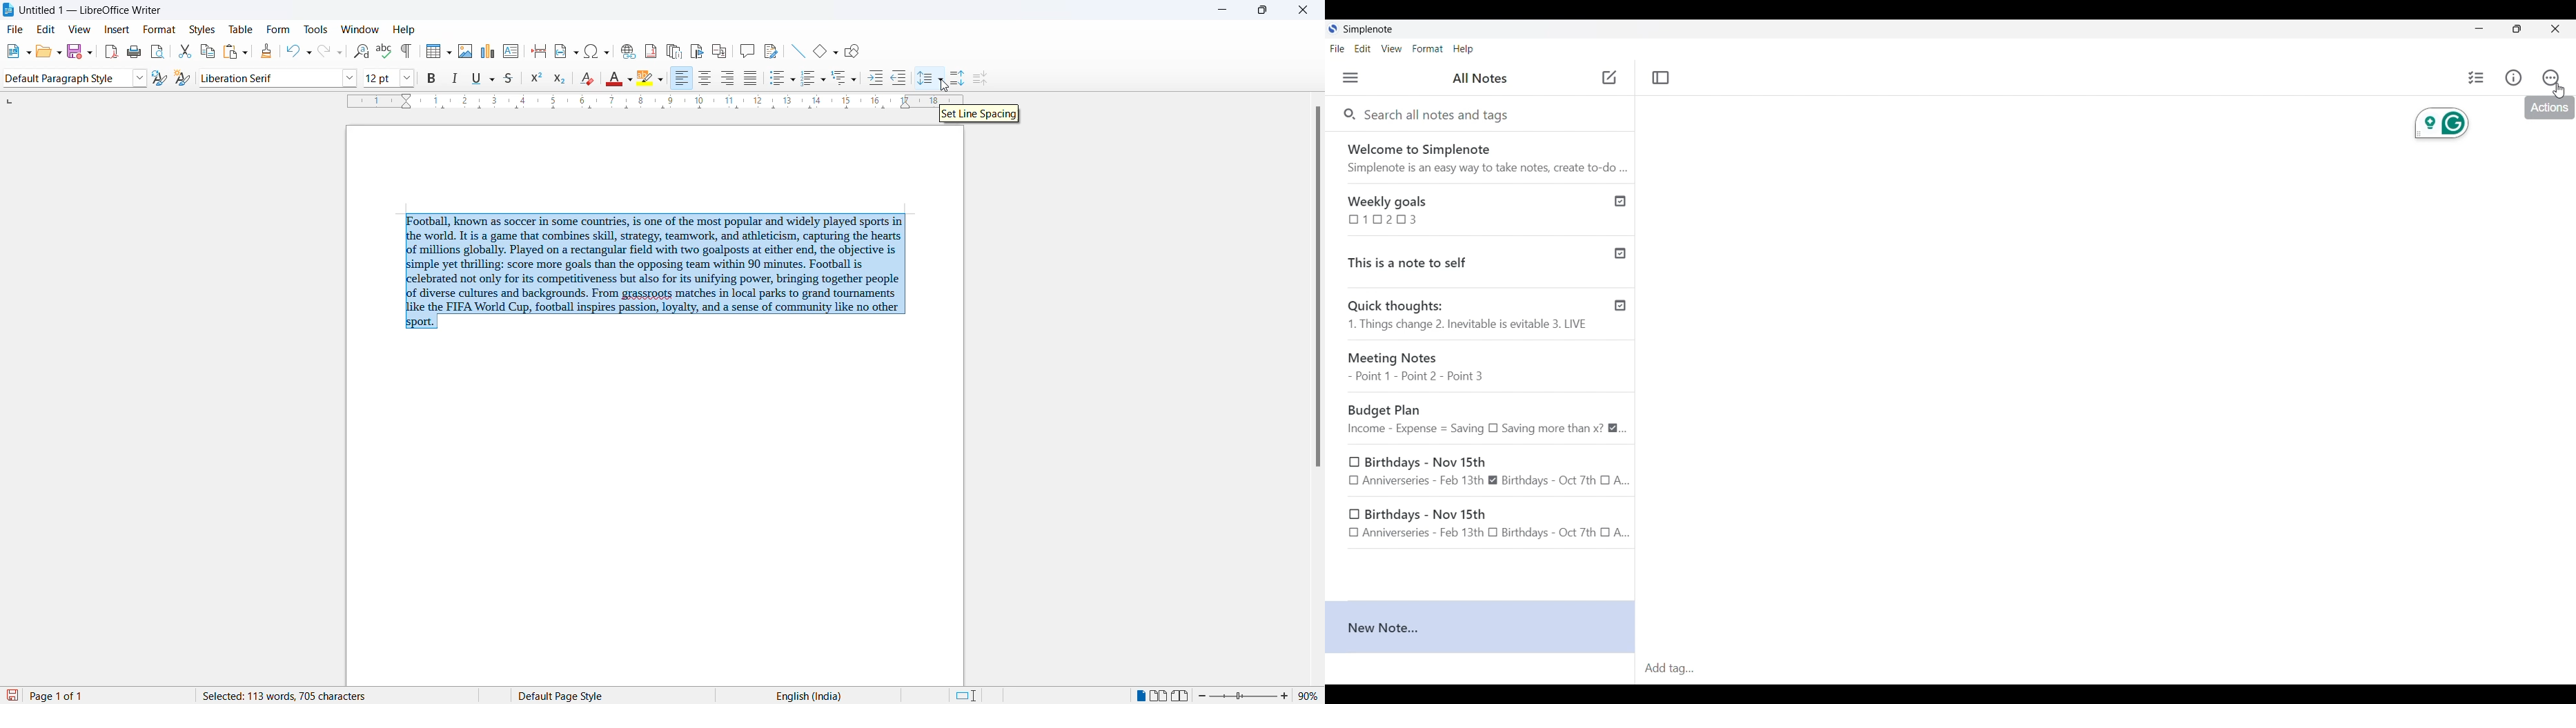 Image resolution: width=2576 pixels, height=728 pixels. I want to click on copy, so click(208, 52).